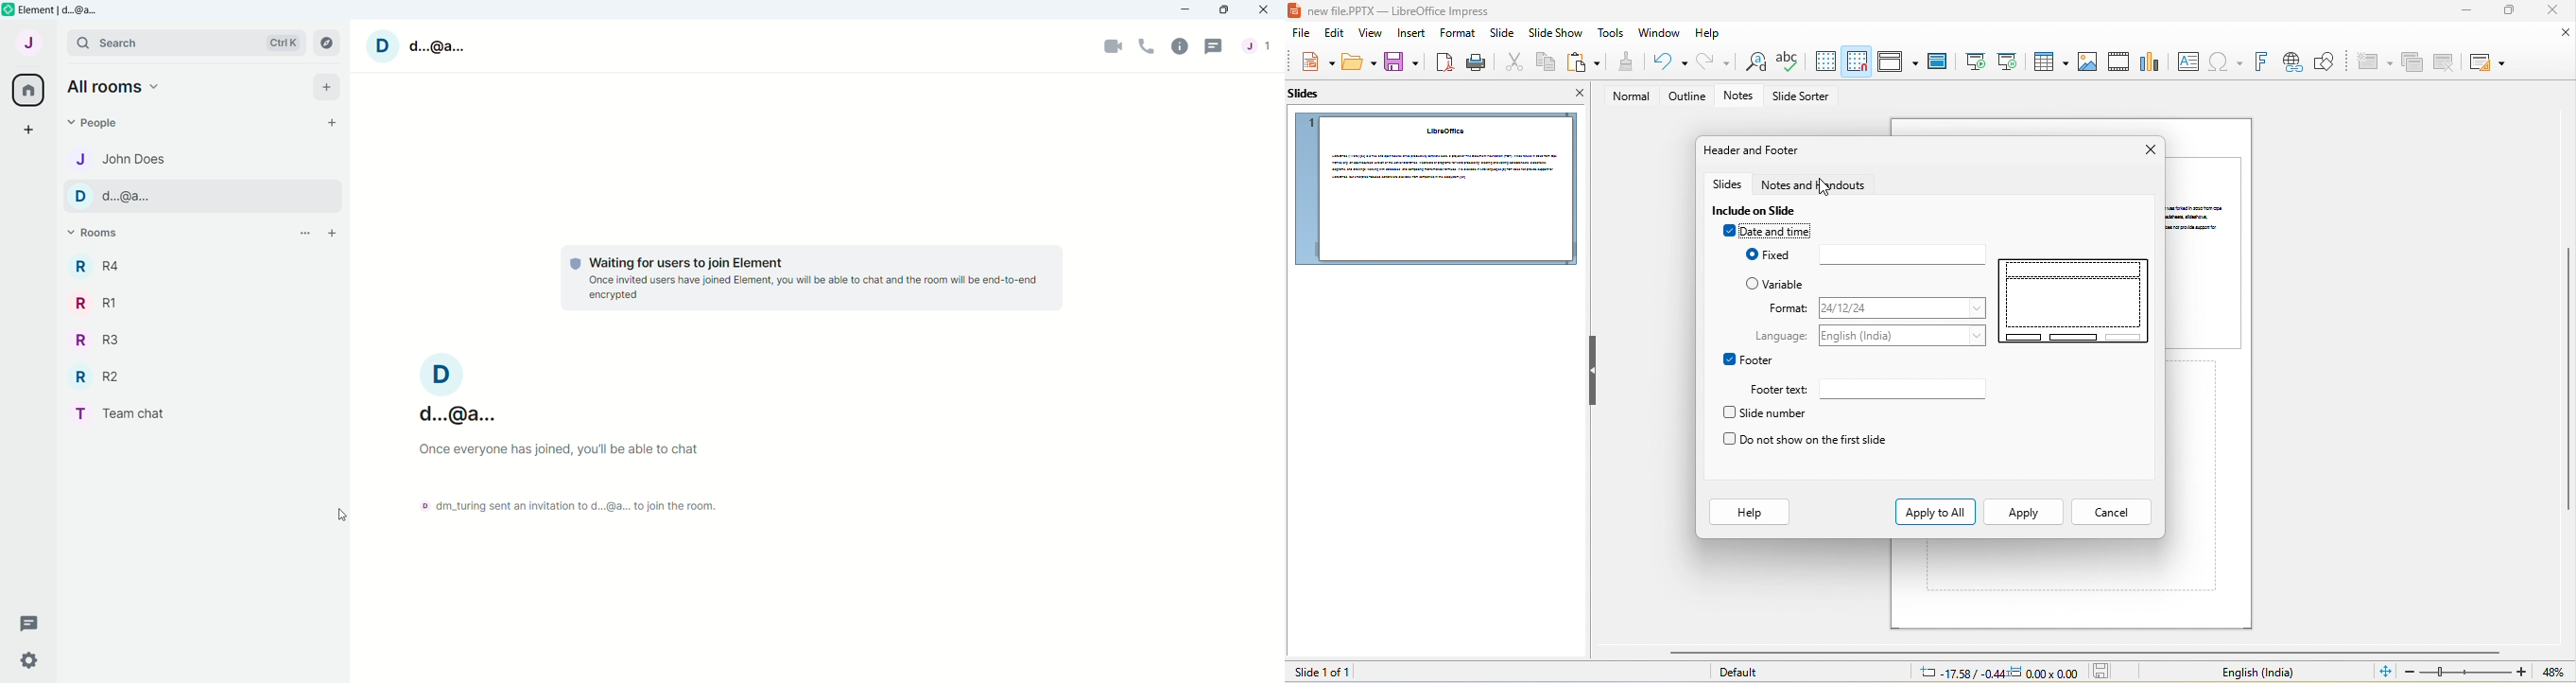  I want to click on Explore Rooms, so click(331, 44).